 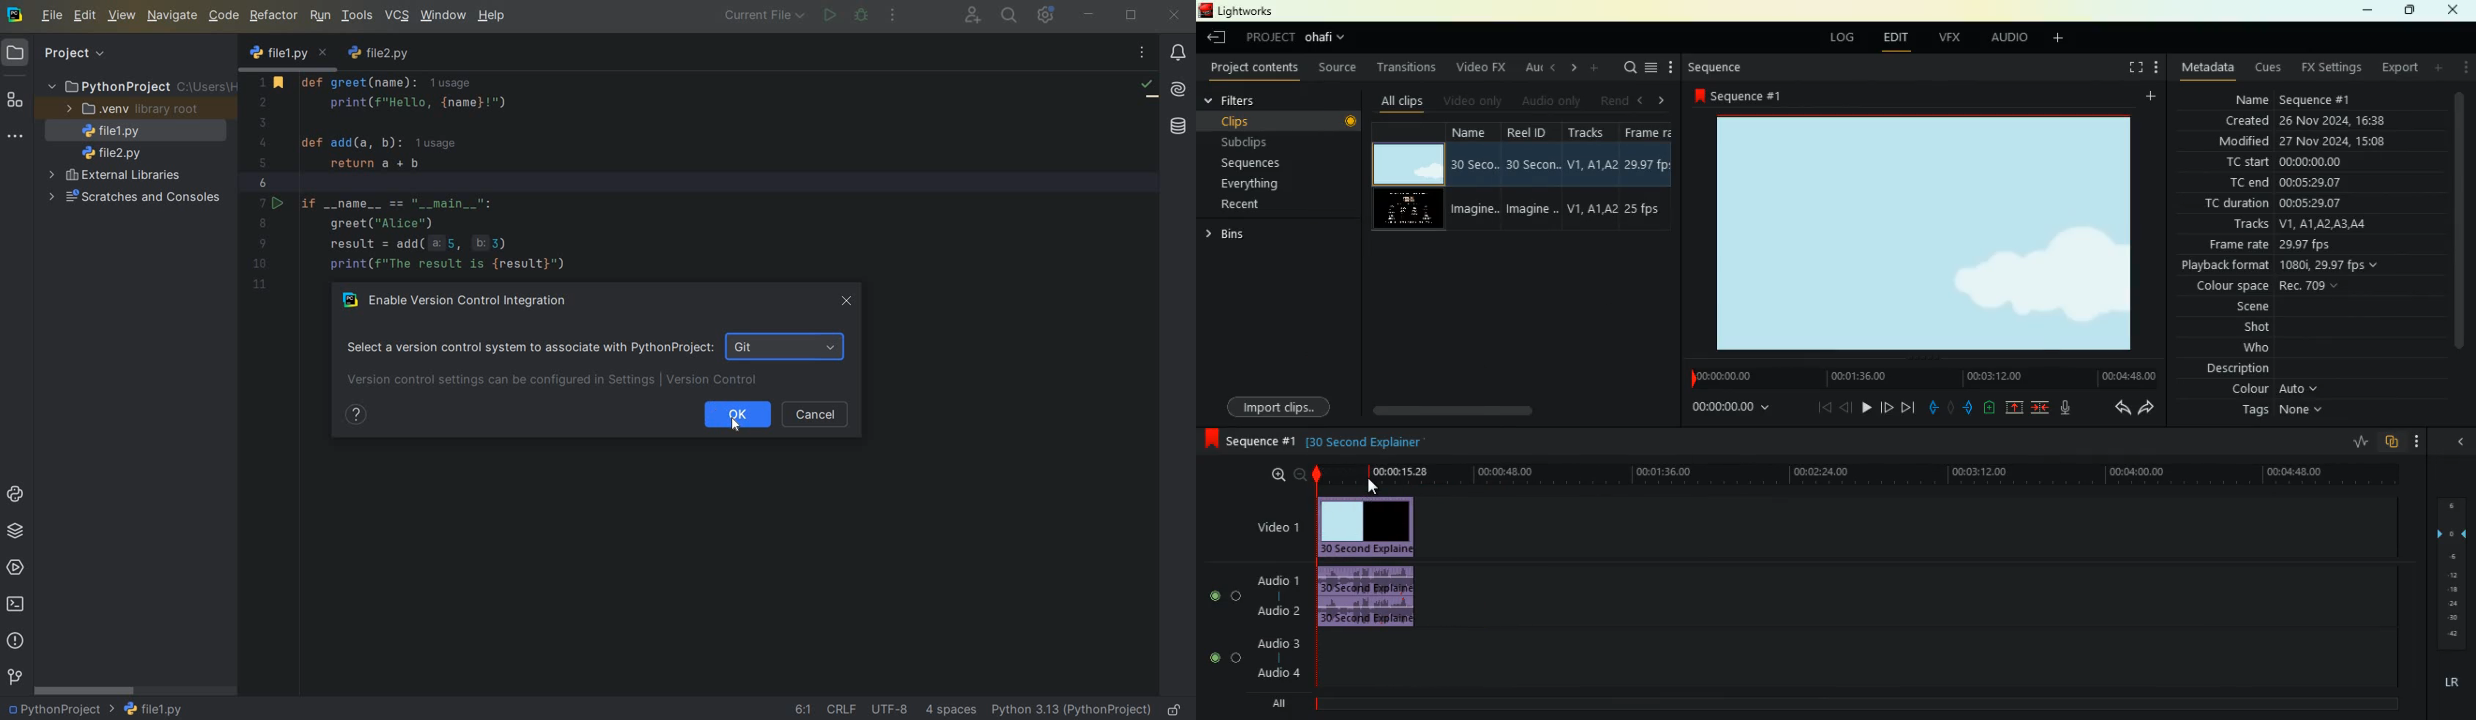 What do you see at coordinates (1672, 67) in the screenshot?
I see `more` at bounding box center [1672, 67].